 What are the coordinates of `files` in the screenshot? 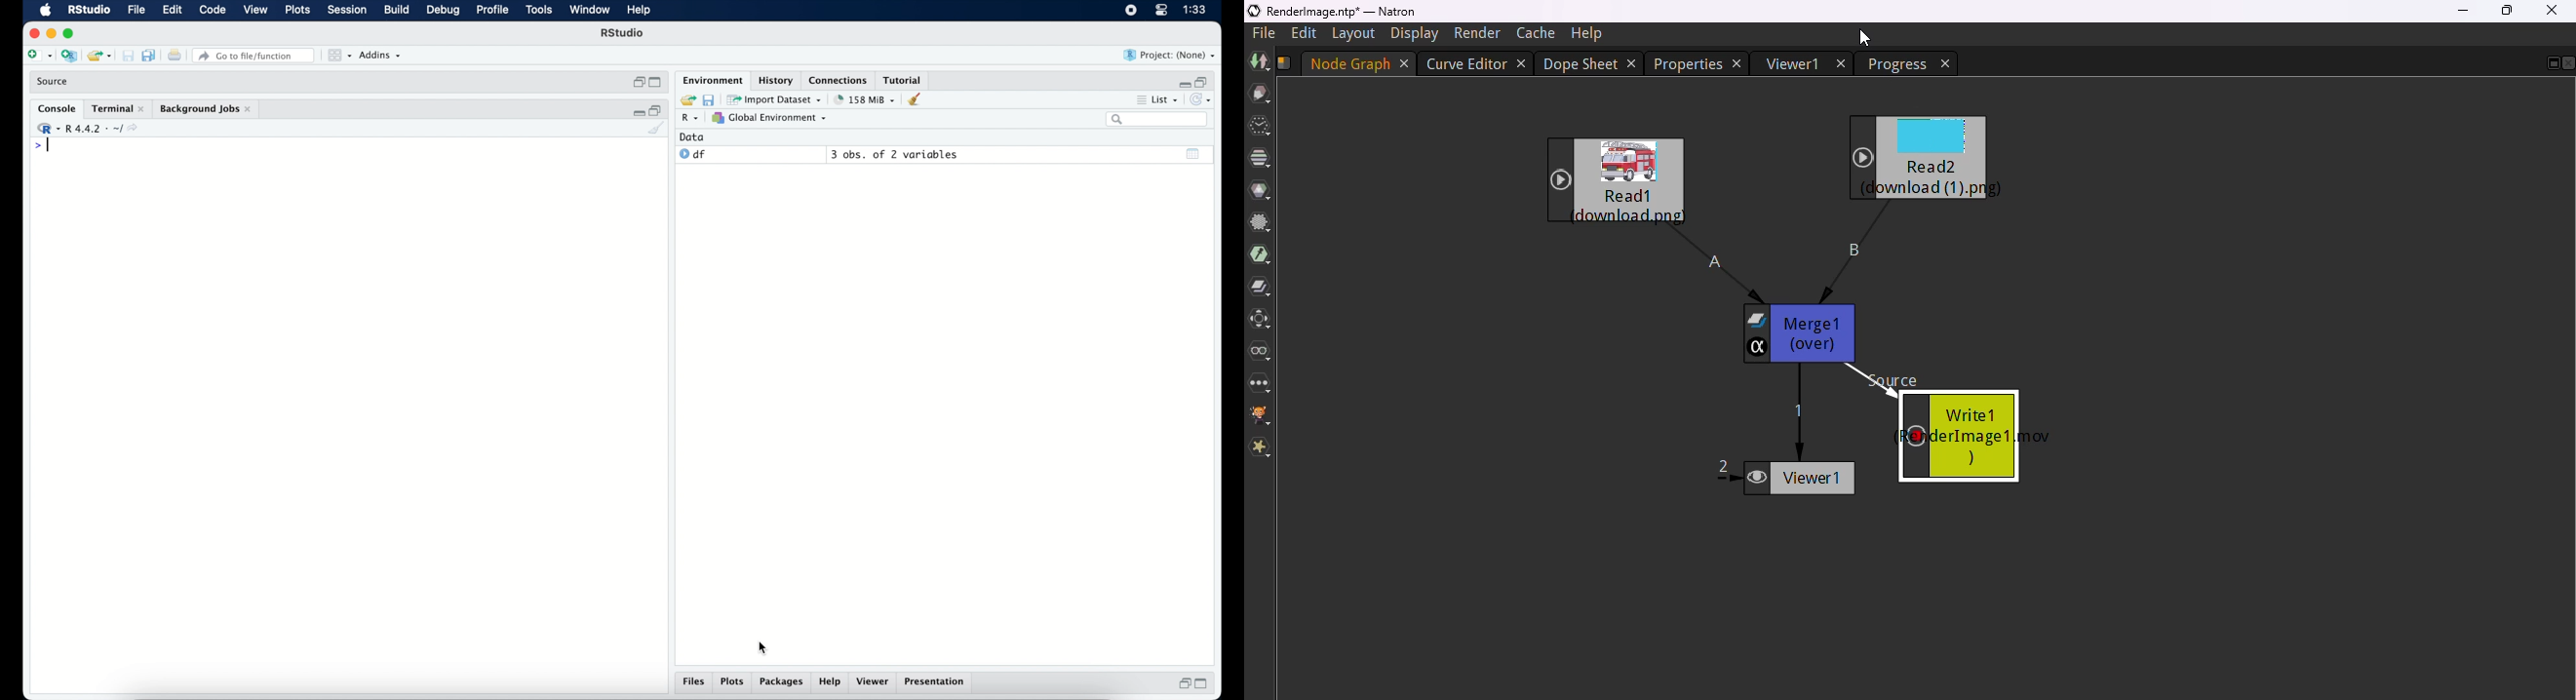 It's located at (692, 681).